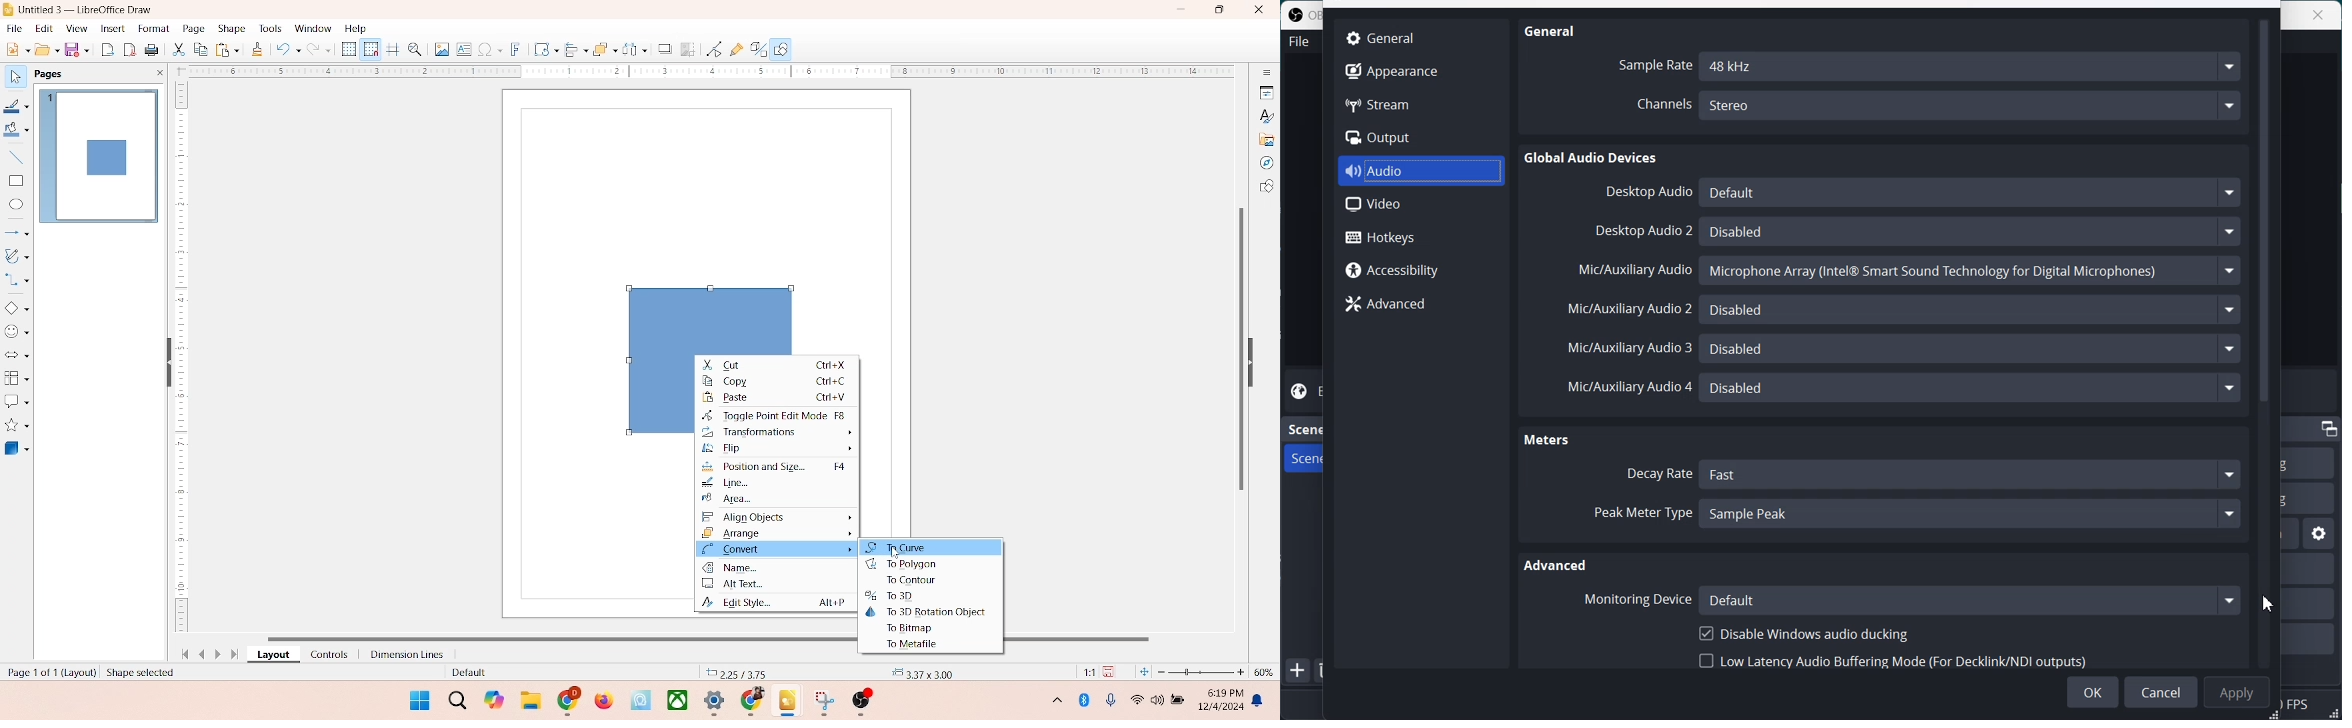 Image resolution: width=2352 pixels, height=728 pixels. Describe the element at coordinates (1421, 303) in the screenshot. I see `Advanced` at that location.